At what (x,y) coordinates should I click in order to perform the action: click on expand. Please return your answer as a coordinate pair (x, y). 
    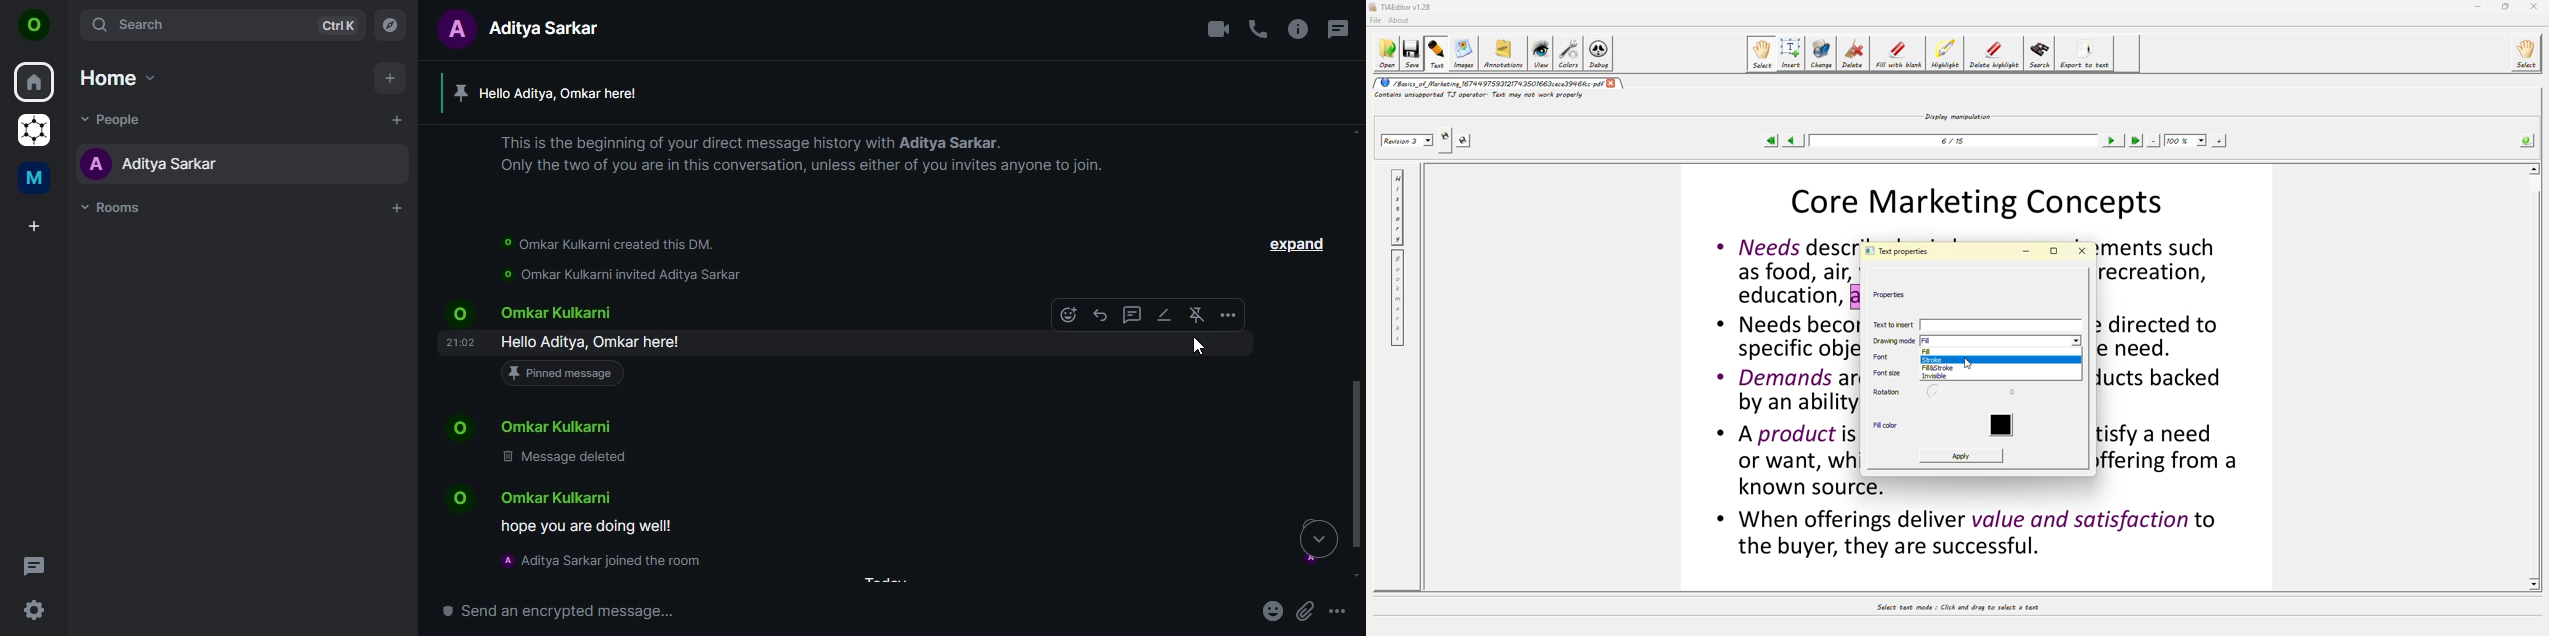
    Looking at the image, I should click on (1293, 246).